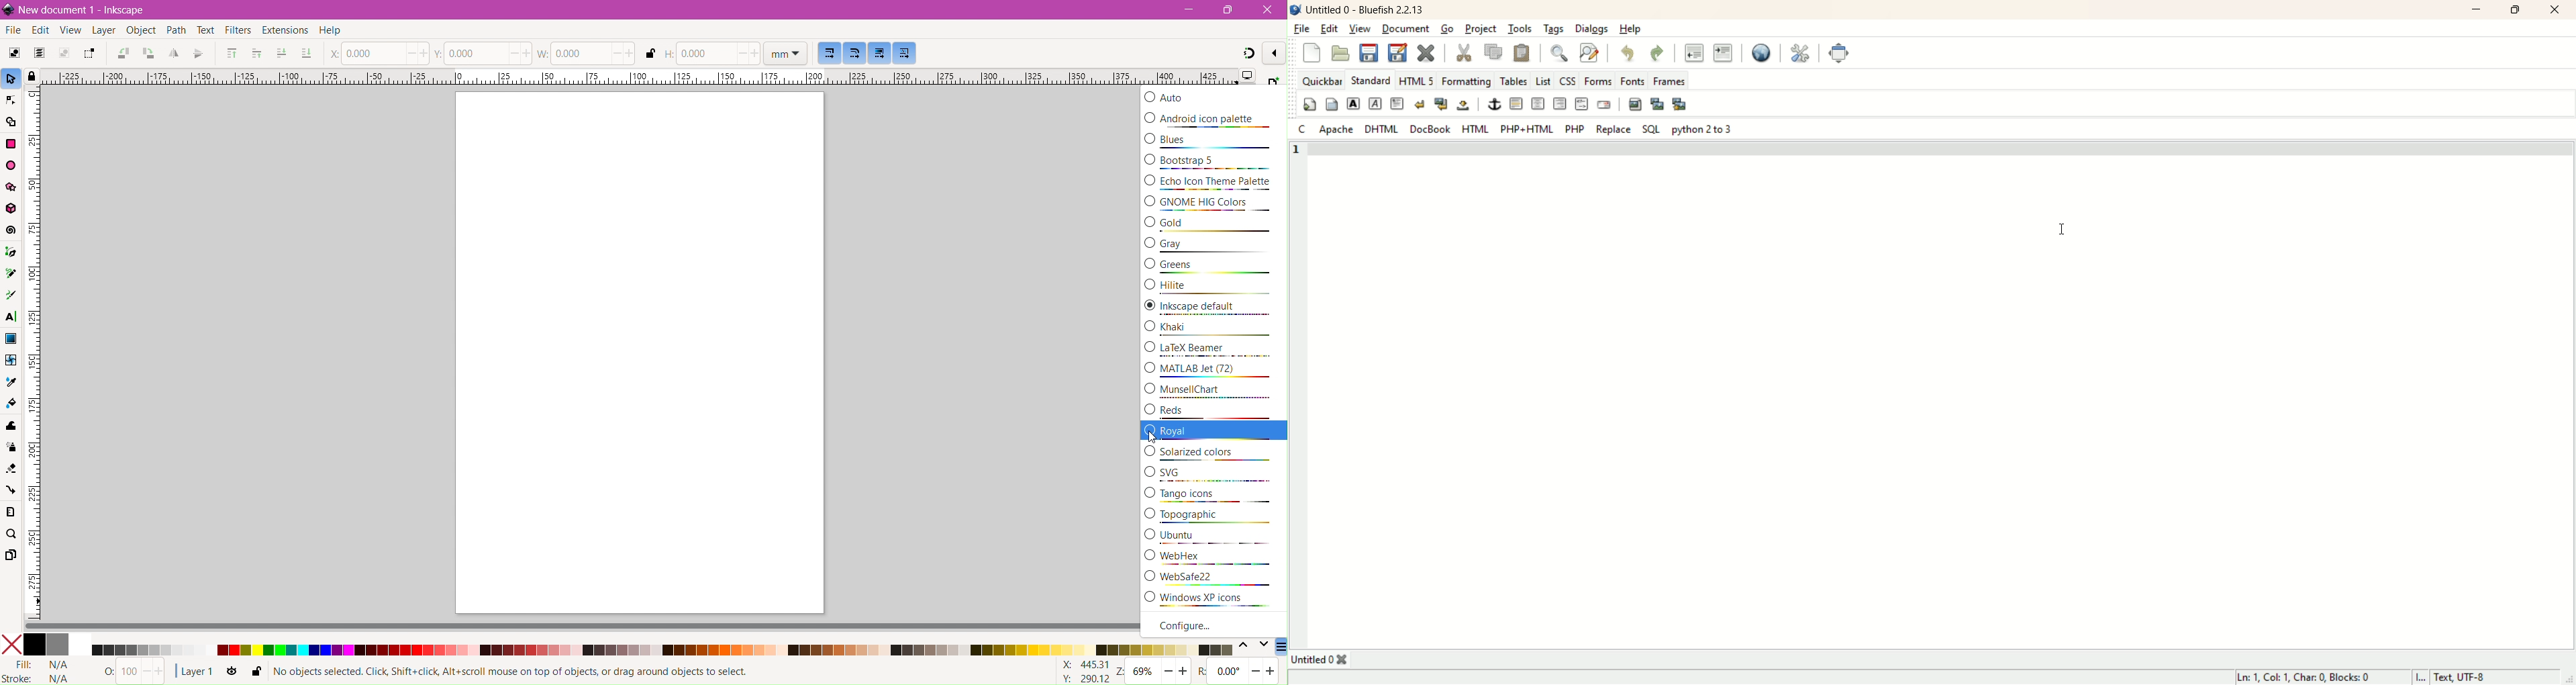 The width and height of the screenshot is (2576, 700). What do you see at coordinates (1541, 81) in the screenshot?
I see `List` at bounding box center [1541, 81].